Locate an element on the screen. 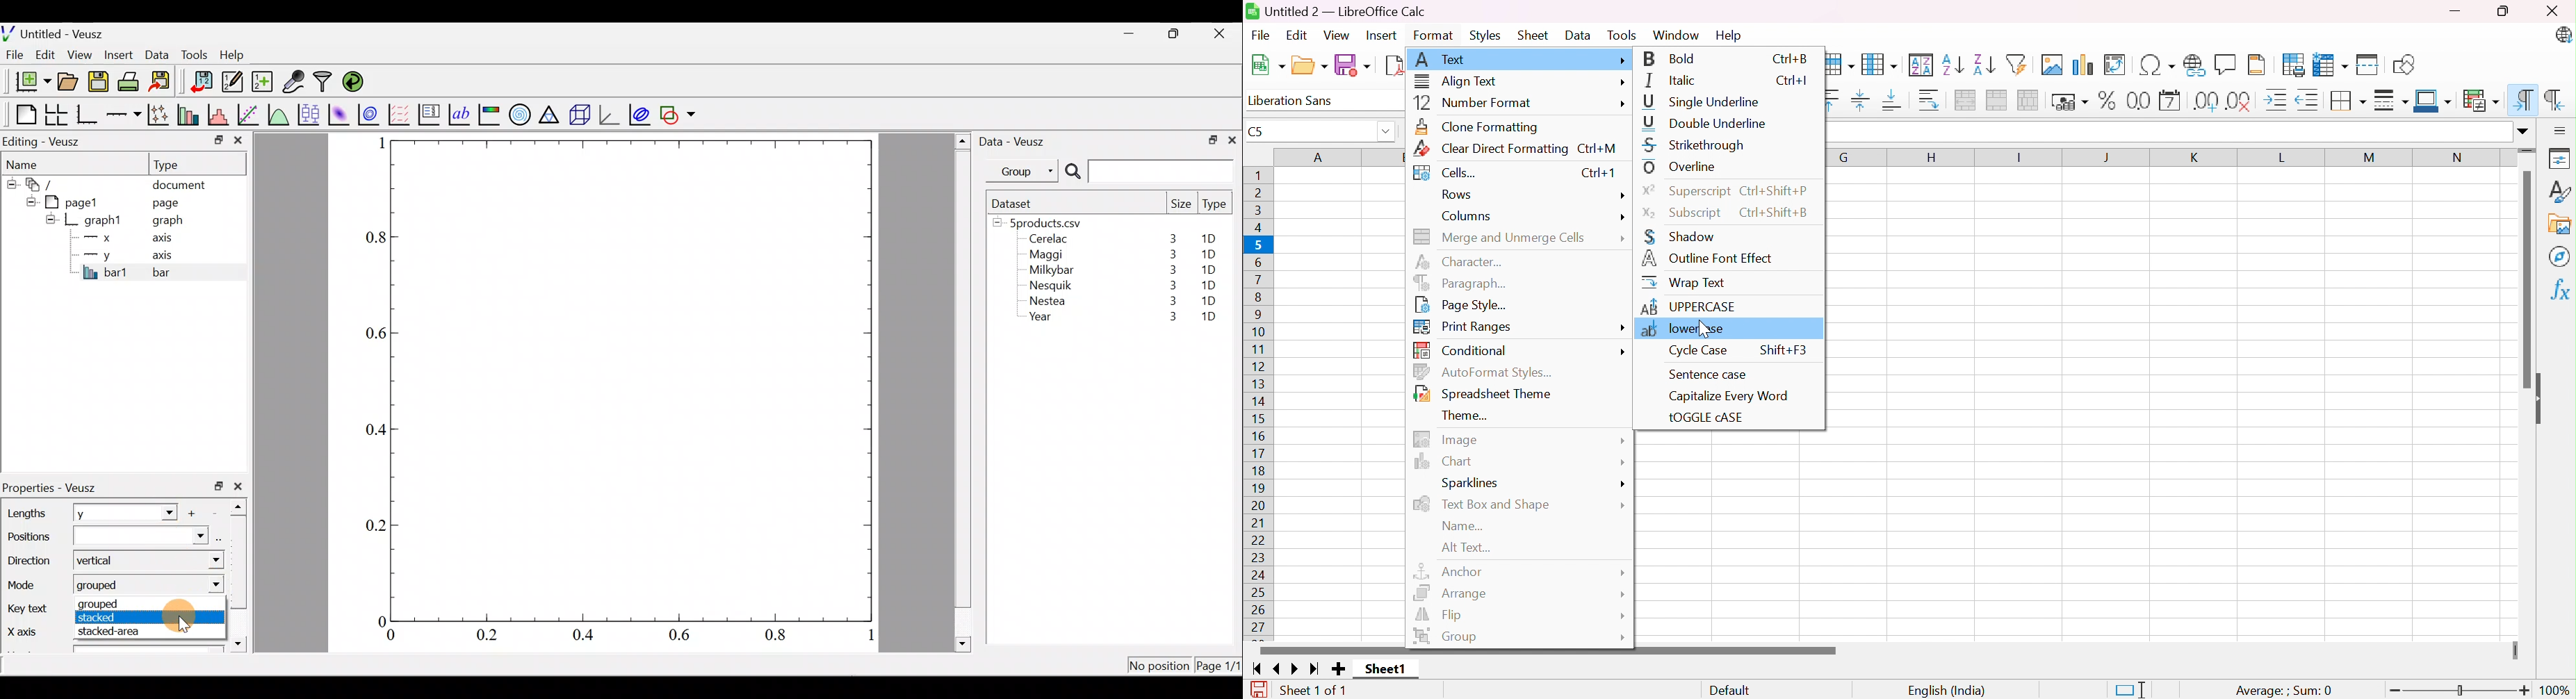  AutoFilter is located at coordinates (2021, 63).